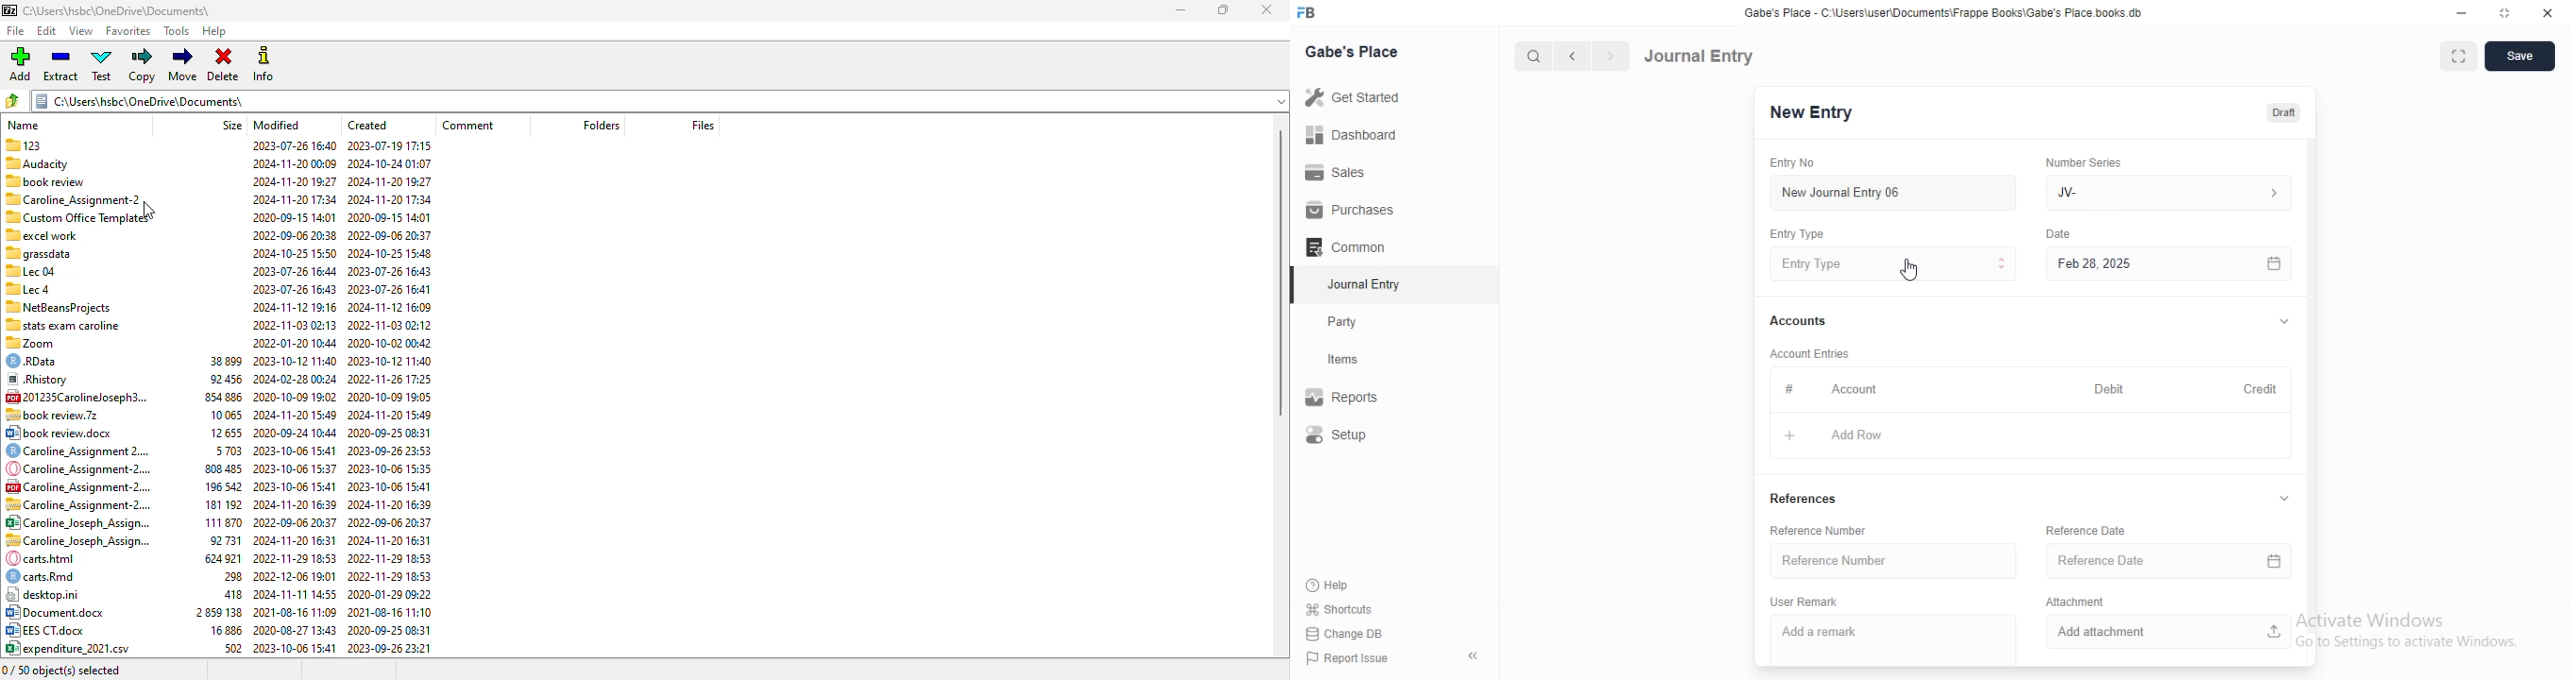 This screenshot has height=700, width=2576. I want to click on Get Started, so click(1357, 97).